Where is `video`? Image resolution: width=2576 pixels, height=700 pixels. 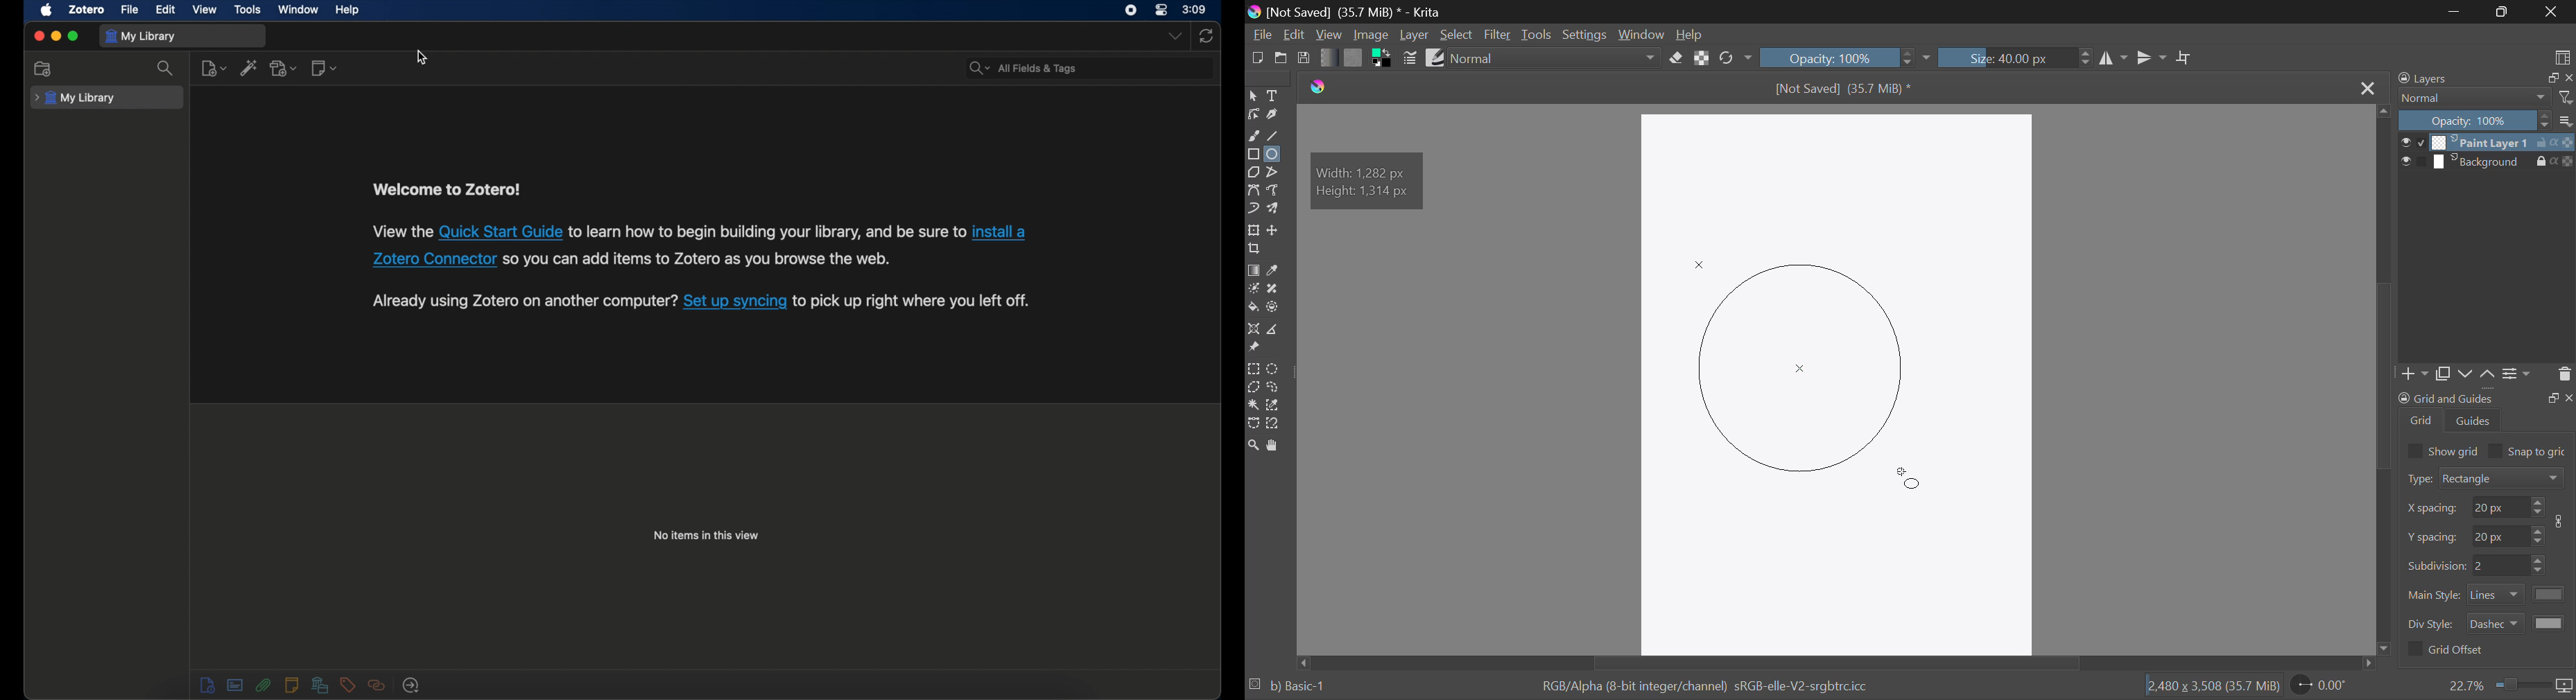
video is located at coordinates (204, 8).